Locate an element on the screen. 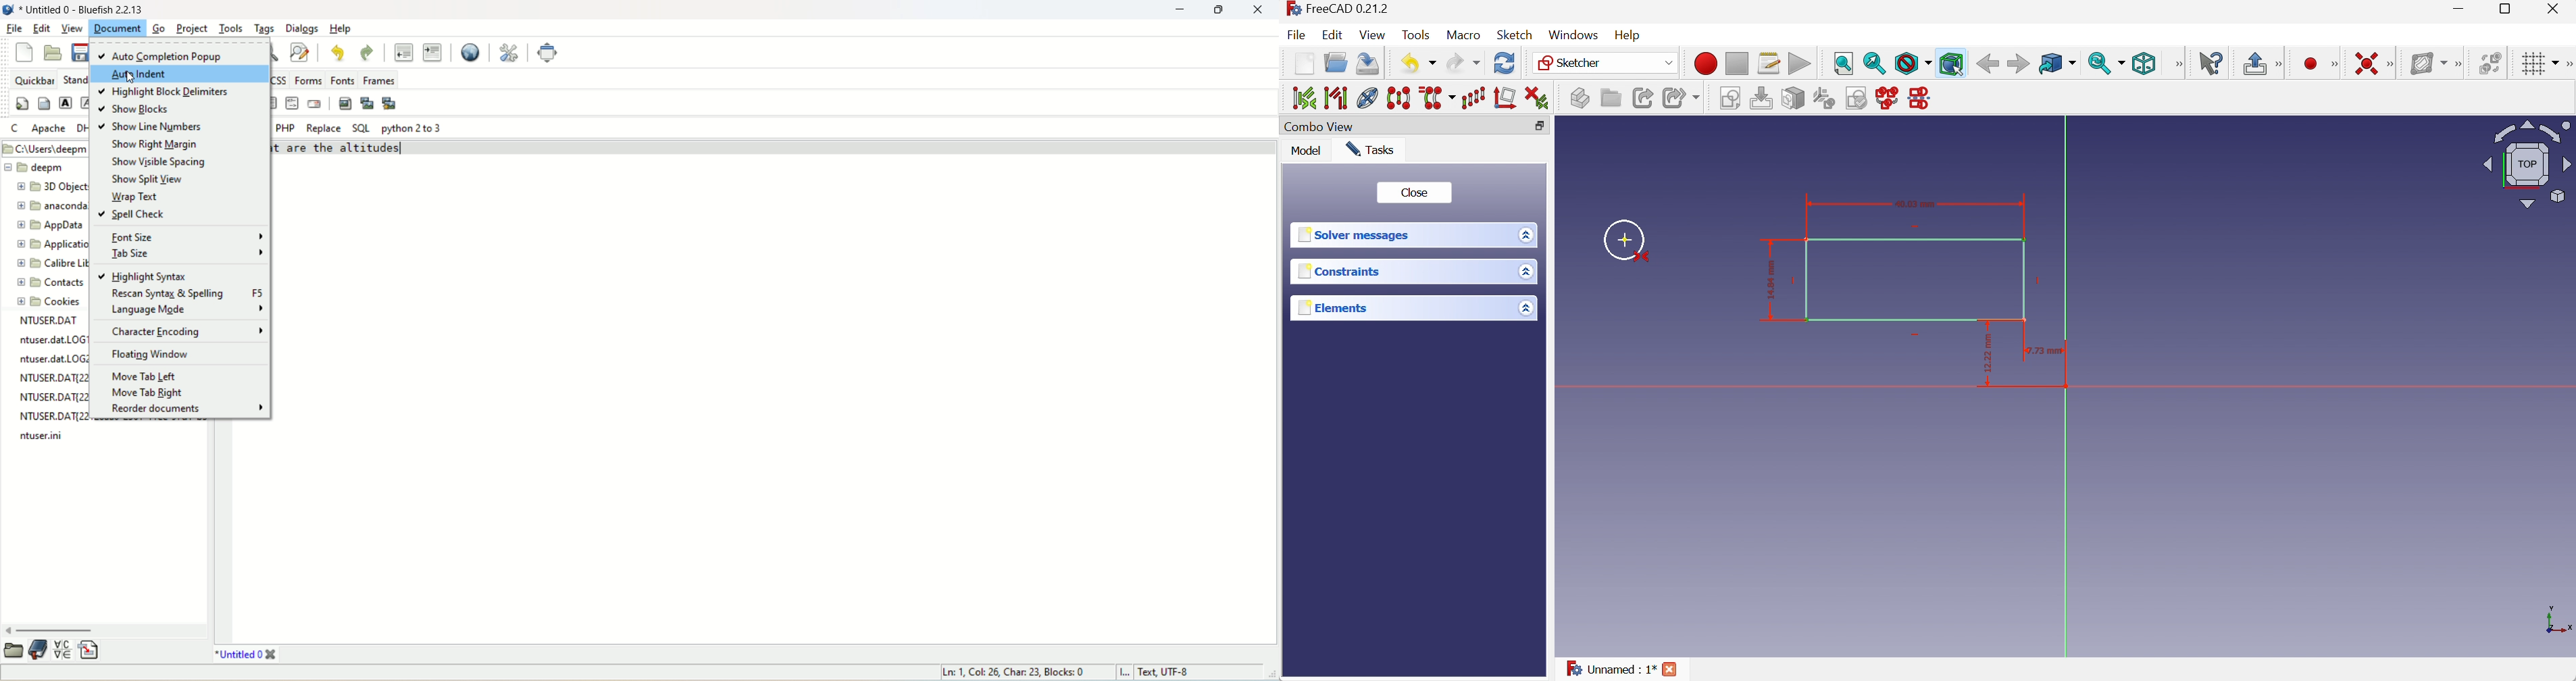  insert file is located at coordinates (93, 650).